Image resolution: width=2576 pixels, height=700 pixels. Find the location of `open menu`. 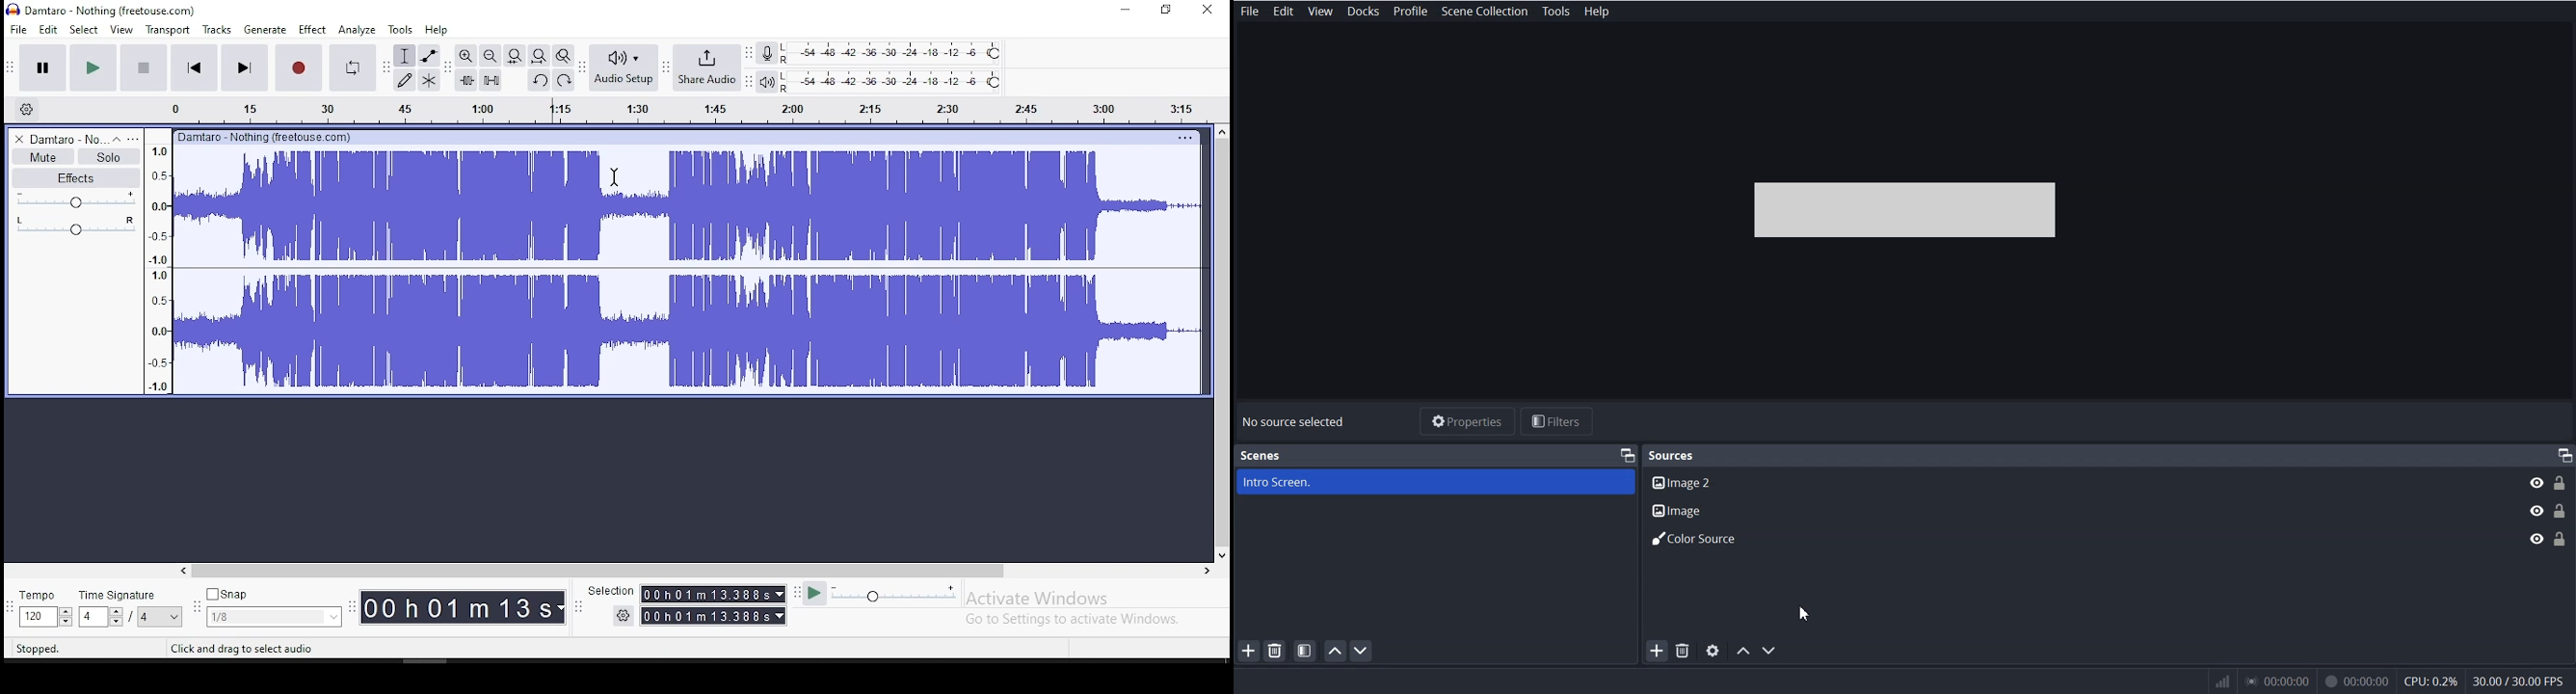

open menu is located at coordinates (133, 138).